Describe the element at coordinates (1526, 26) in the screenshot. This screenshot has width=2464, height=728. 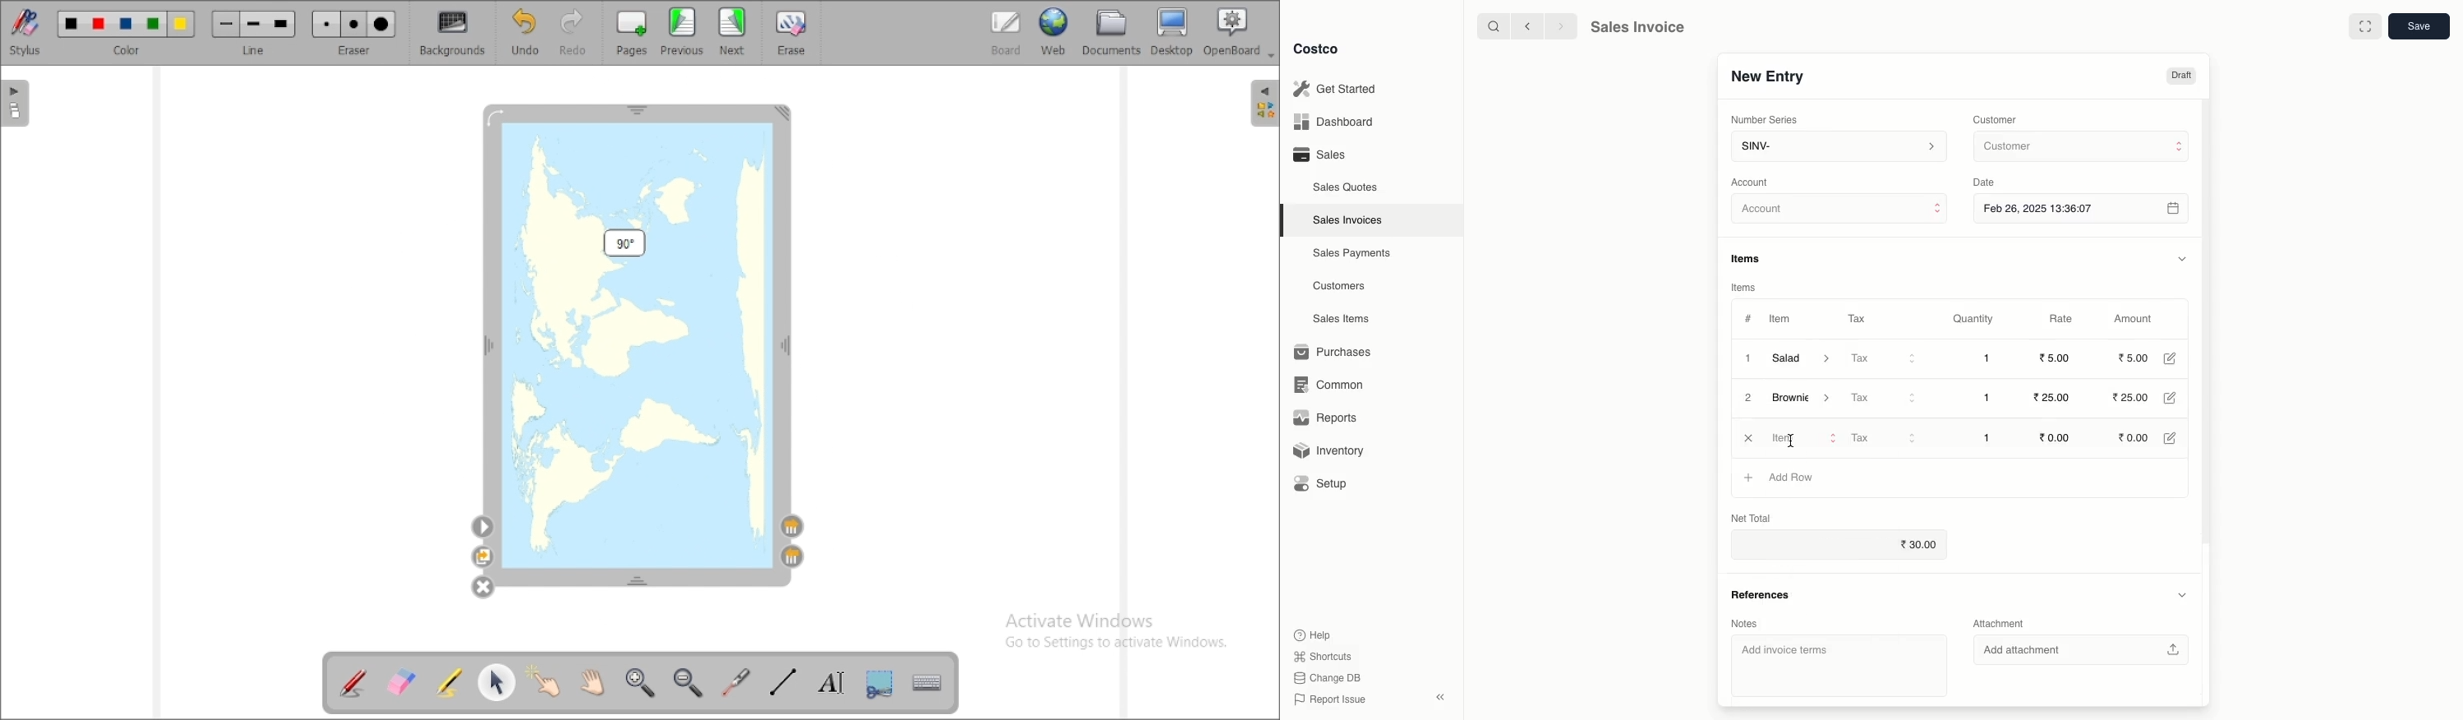
I see `Back` at that location.